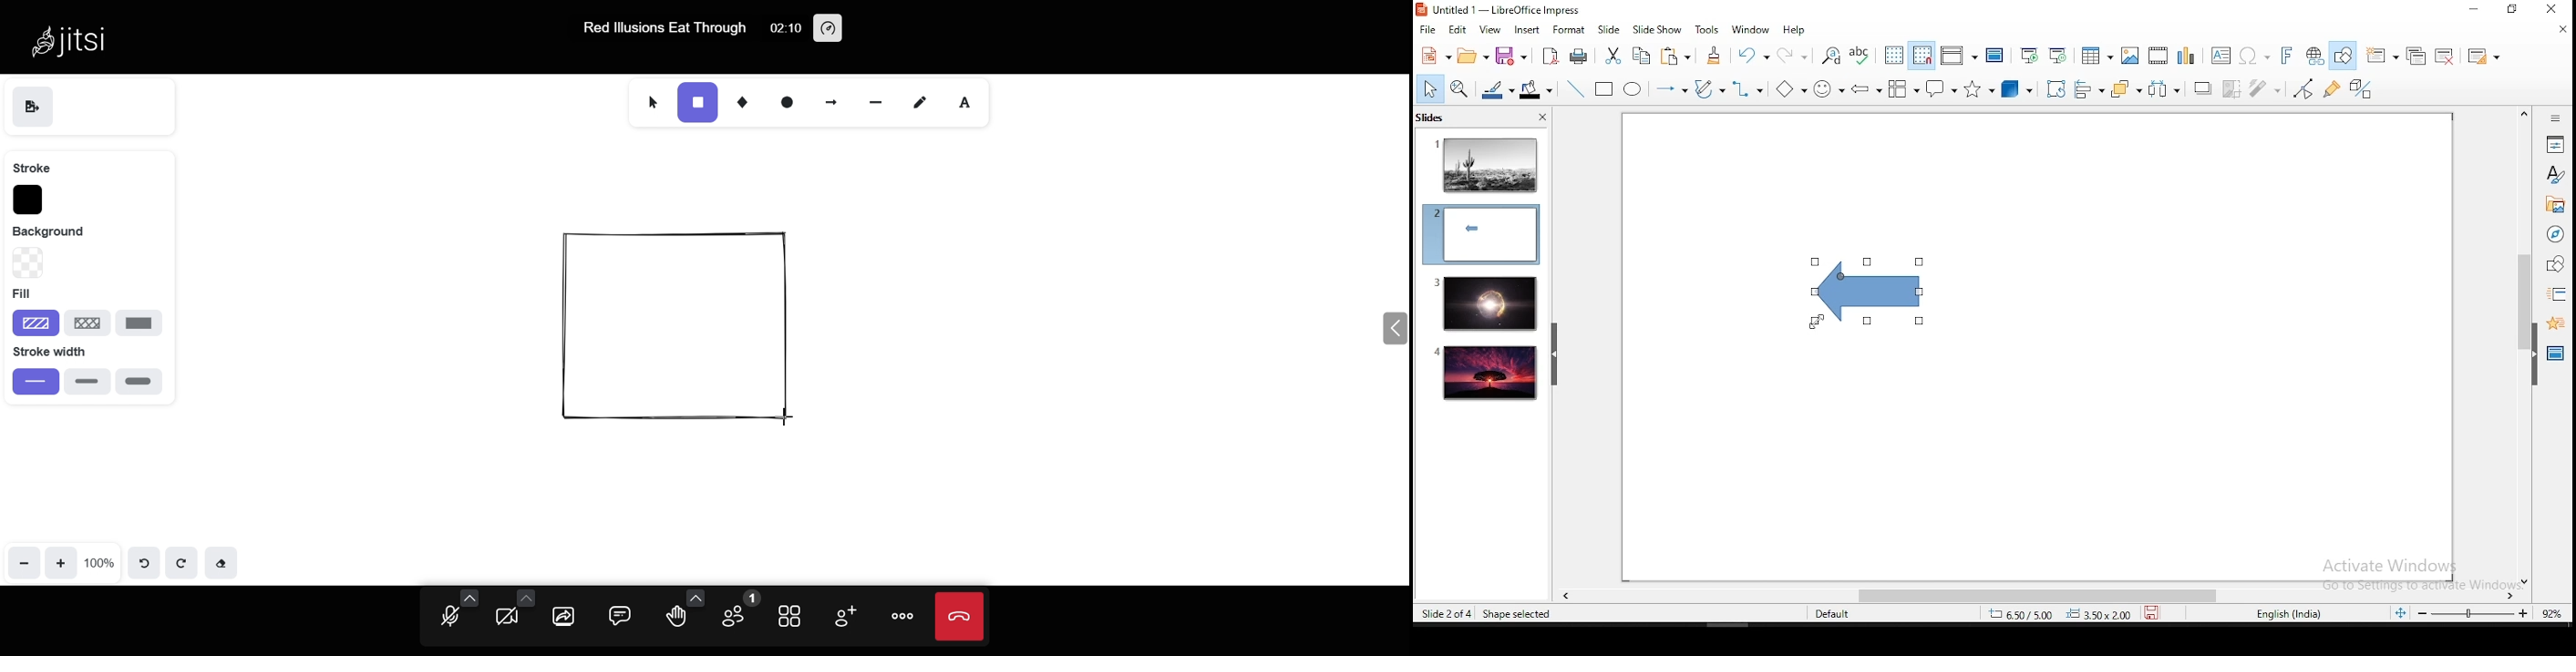  I want to click on symbol shapes, so click(1829, 89).